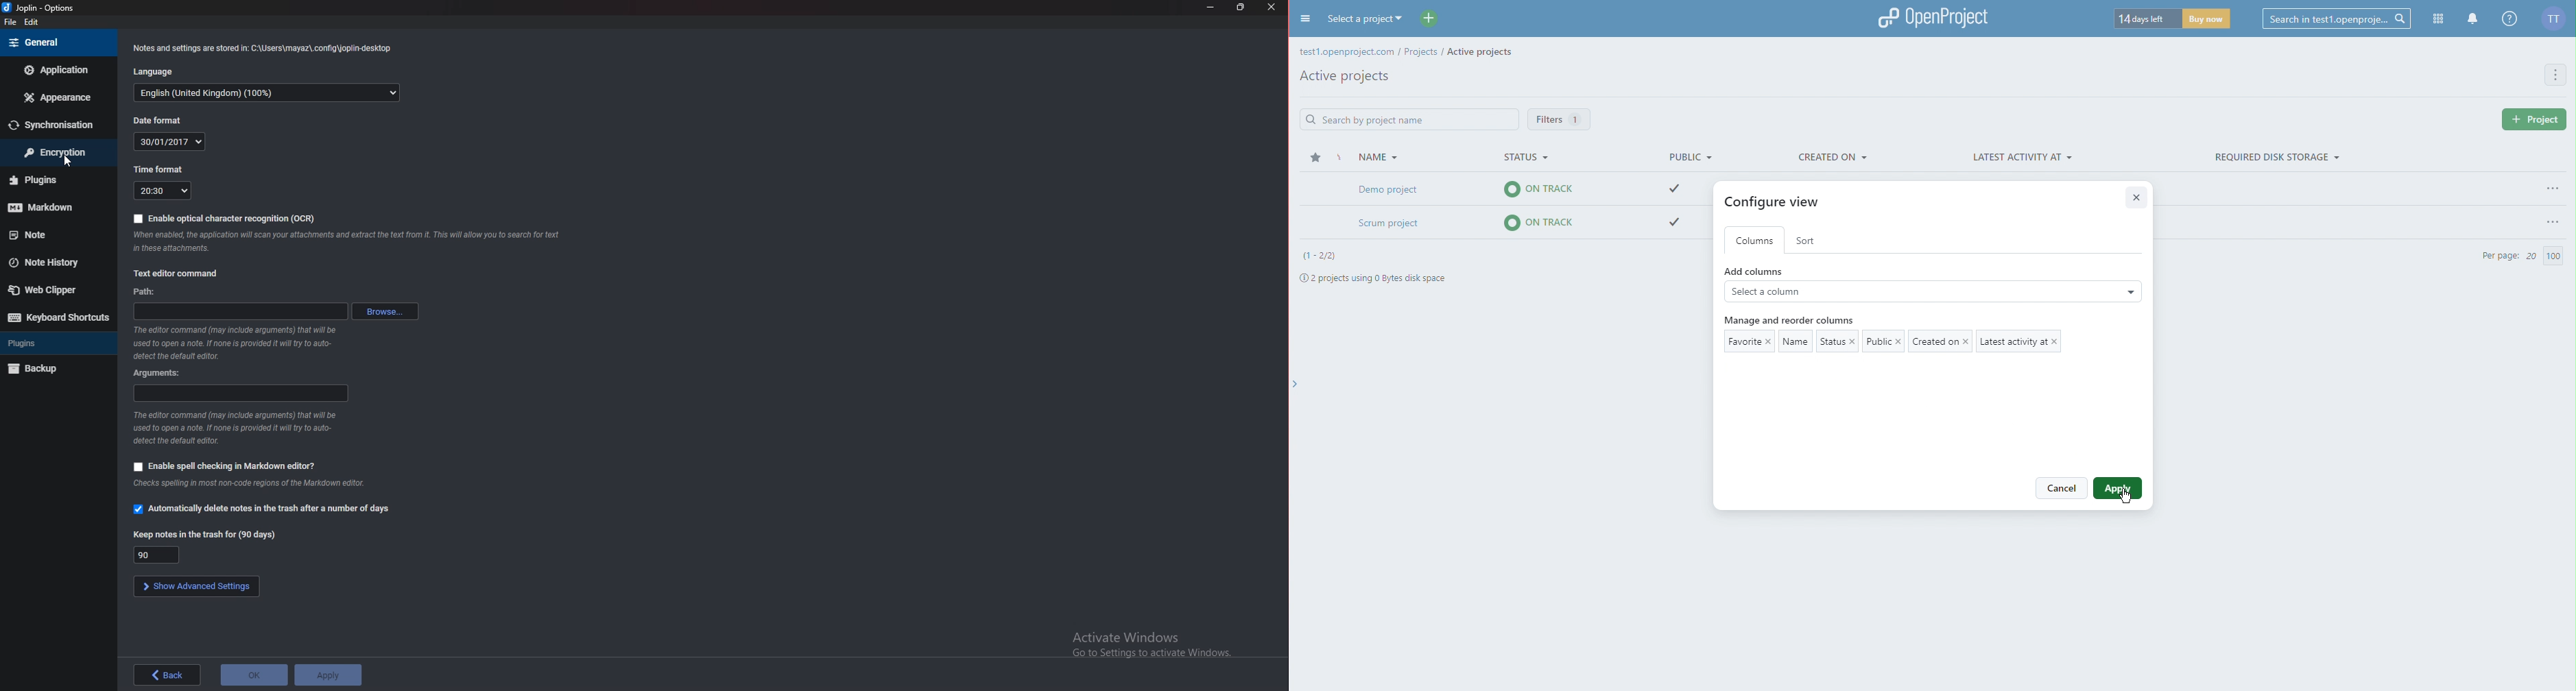  What do you see at coordinates (1387, 276) in the screenshot?
I see `Project space` at bounding box center [1387, 276].